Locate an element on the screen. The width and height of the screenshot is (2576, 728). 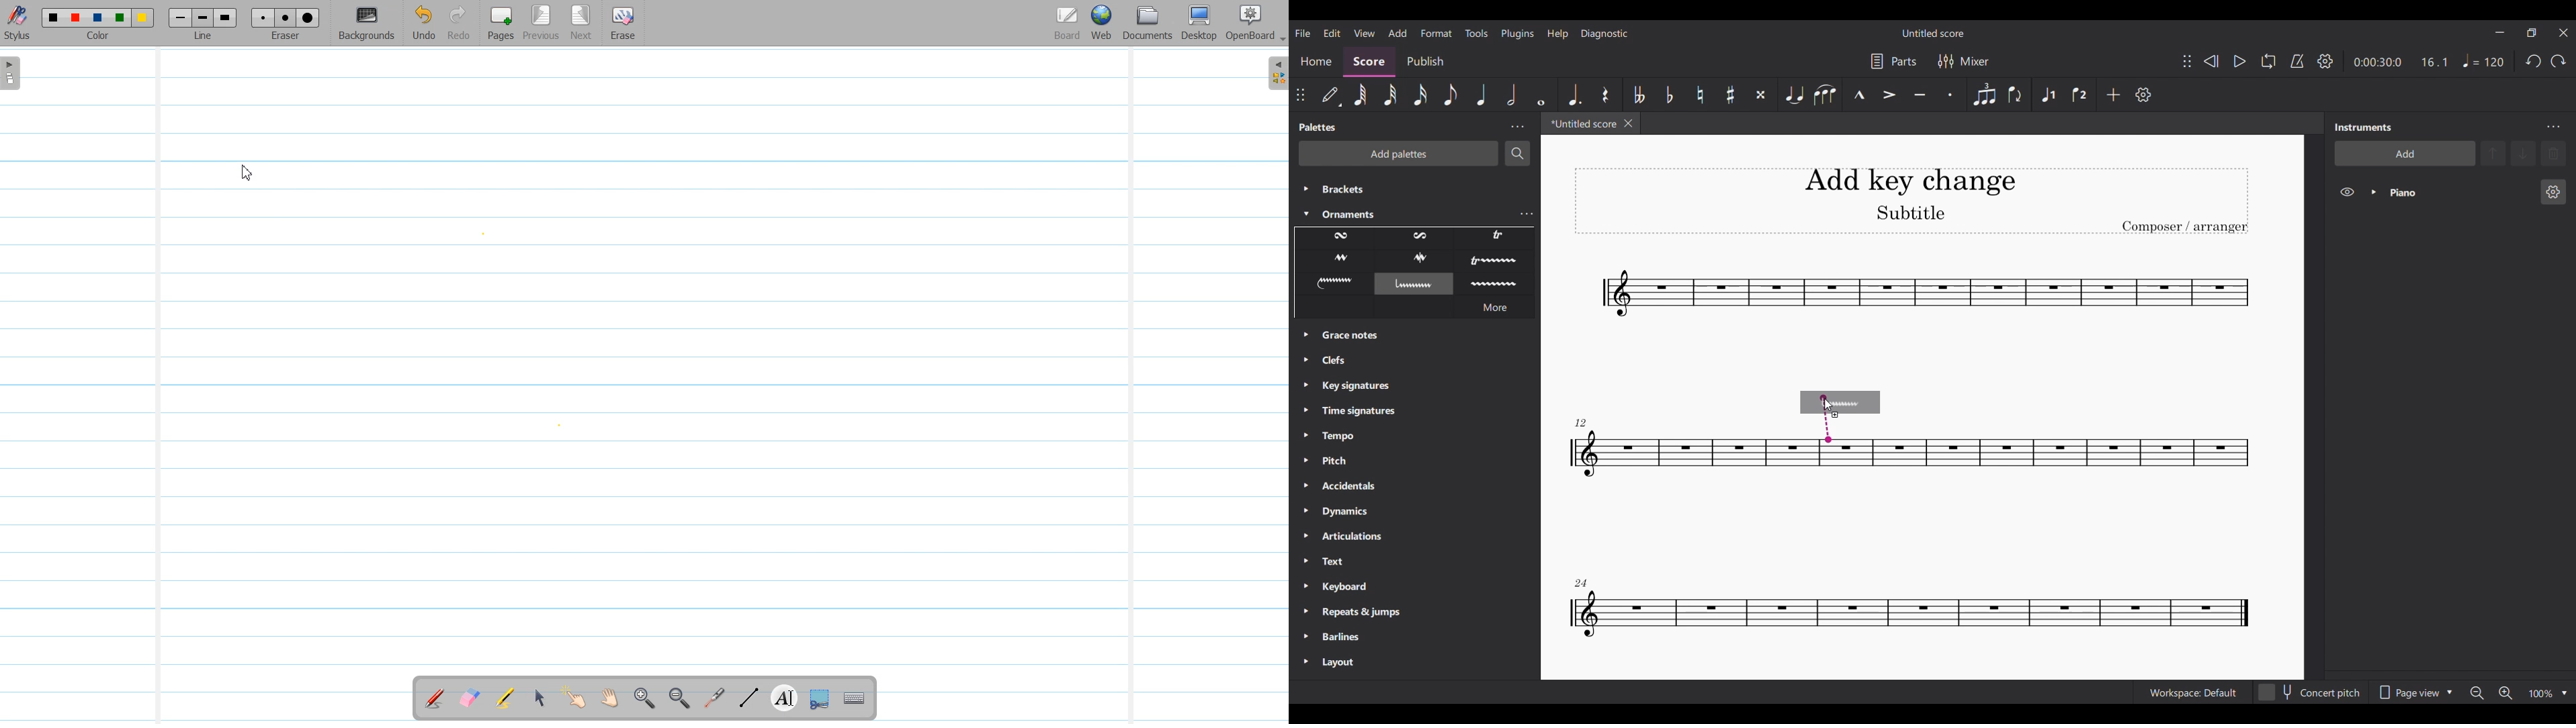
Zoom in is located at coordinates (2506, 693).